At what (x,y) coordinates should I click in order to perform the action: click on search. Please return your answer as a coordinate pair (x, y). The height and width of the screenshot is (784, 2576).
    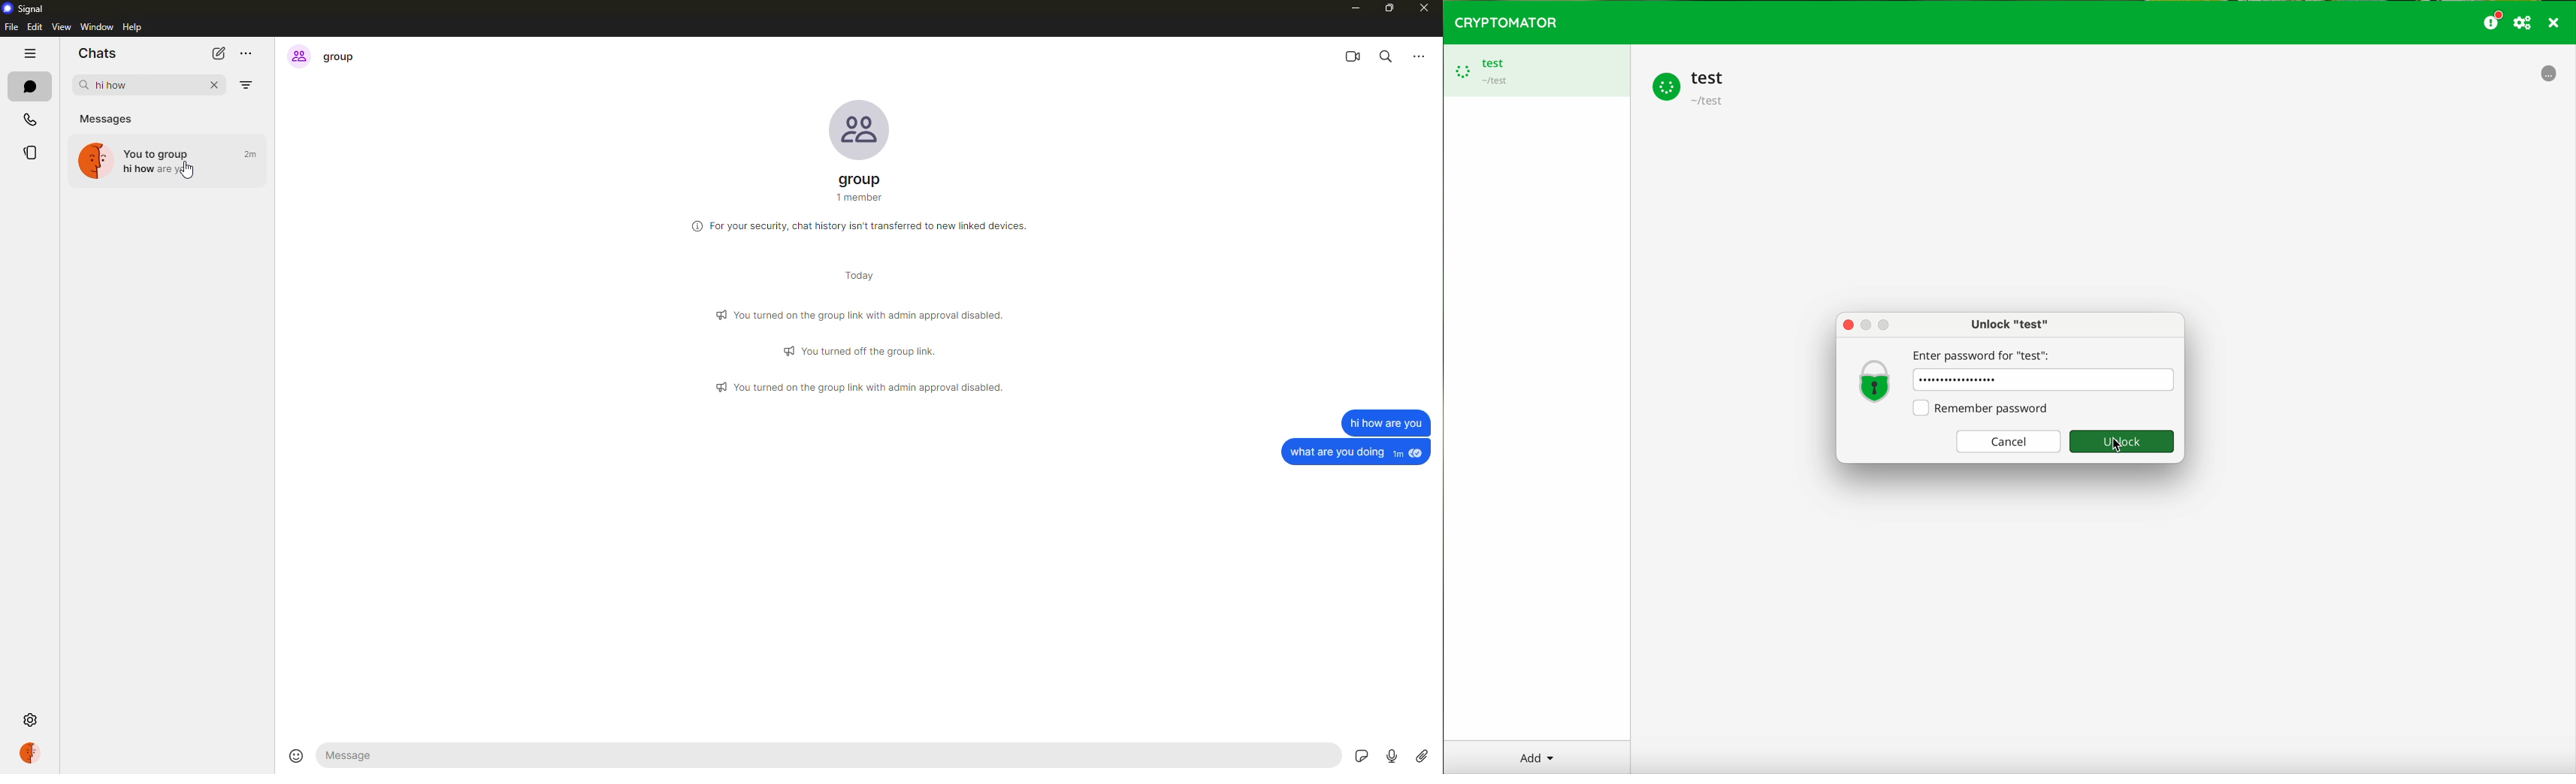
    Looking at the image, I should click on (1386, 55).